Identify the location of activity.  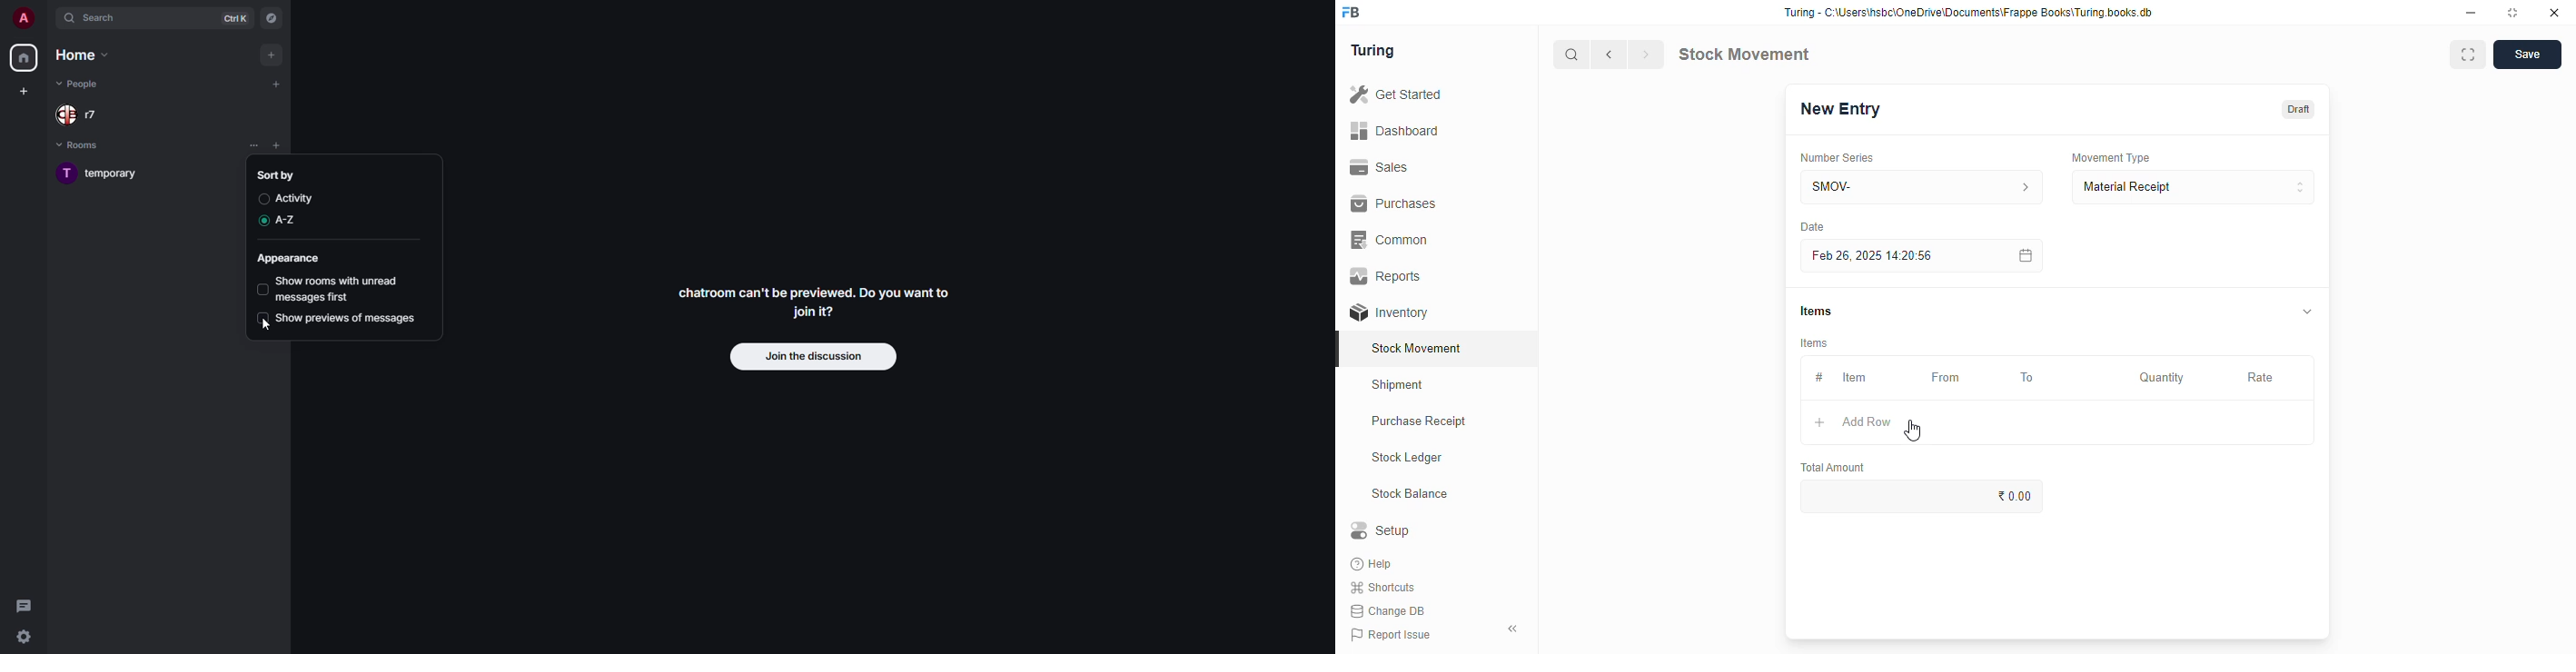
(295, 198).